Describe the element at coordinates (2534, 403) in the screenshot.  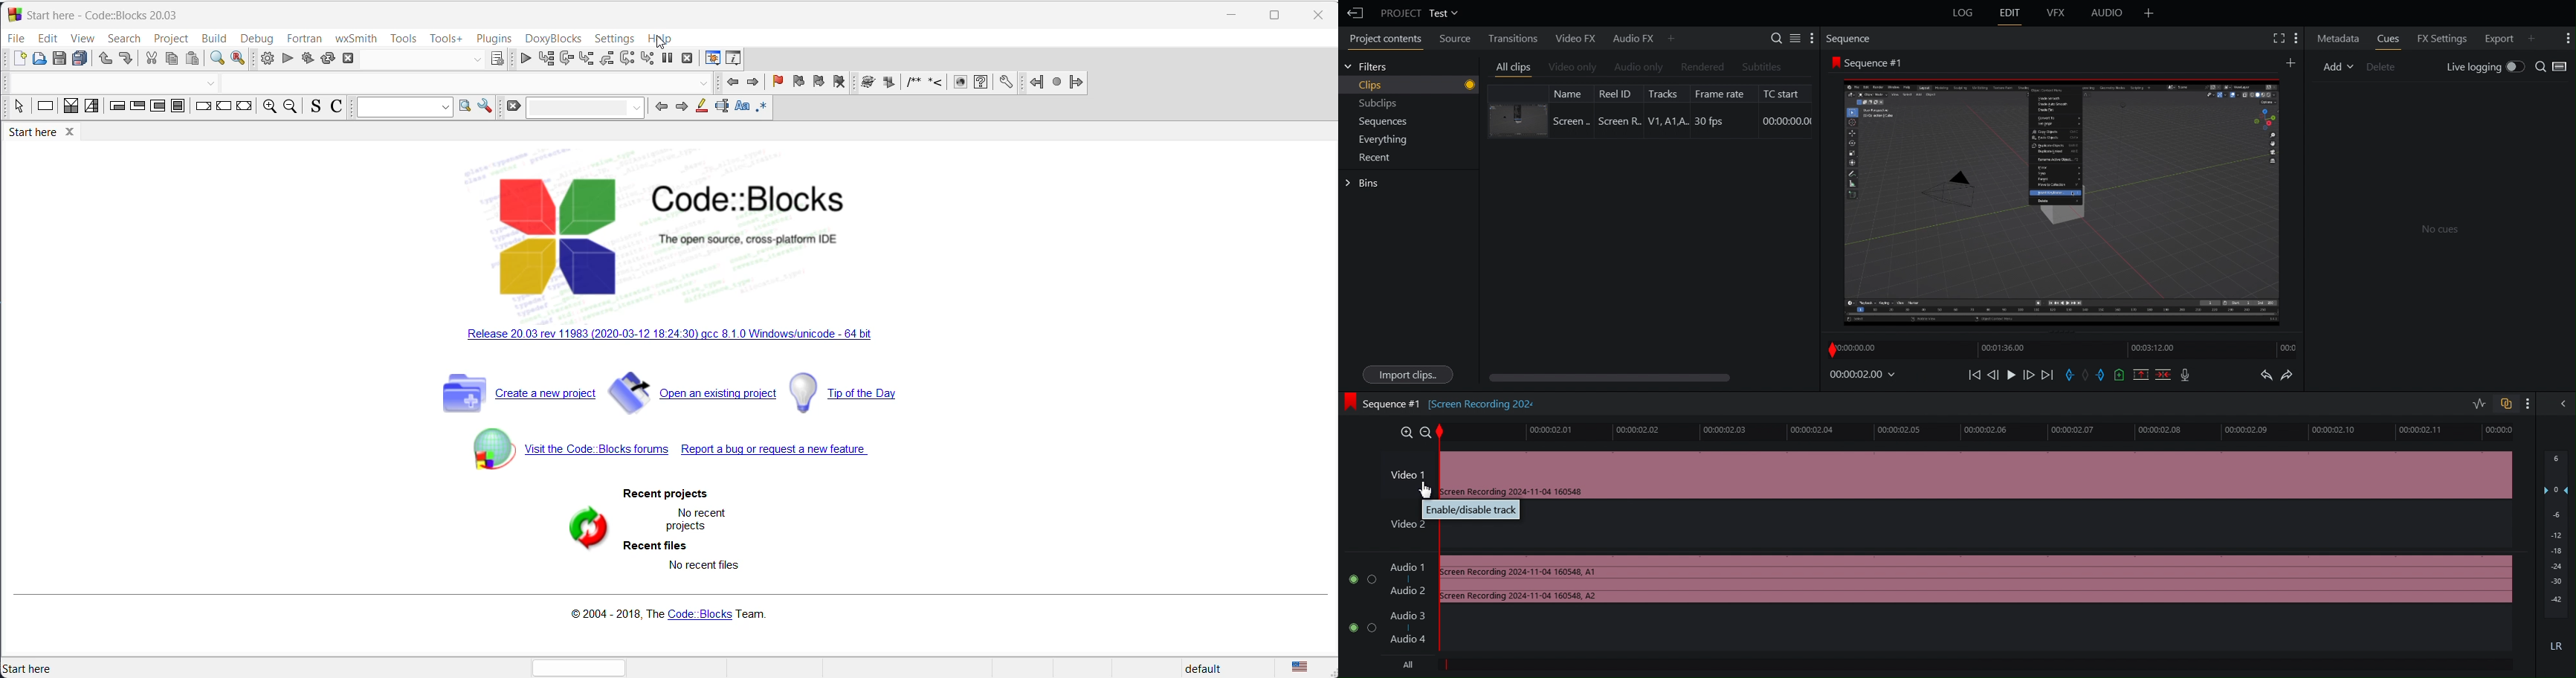
I see `More` at that location.